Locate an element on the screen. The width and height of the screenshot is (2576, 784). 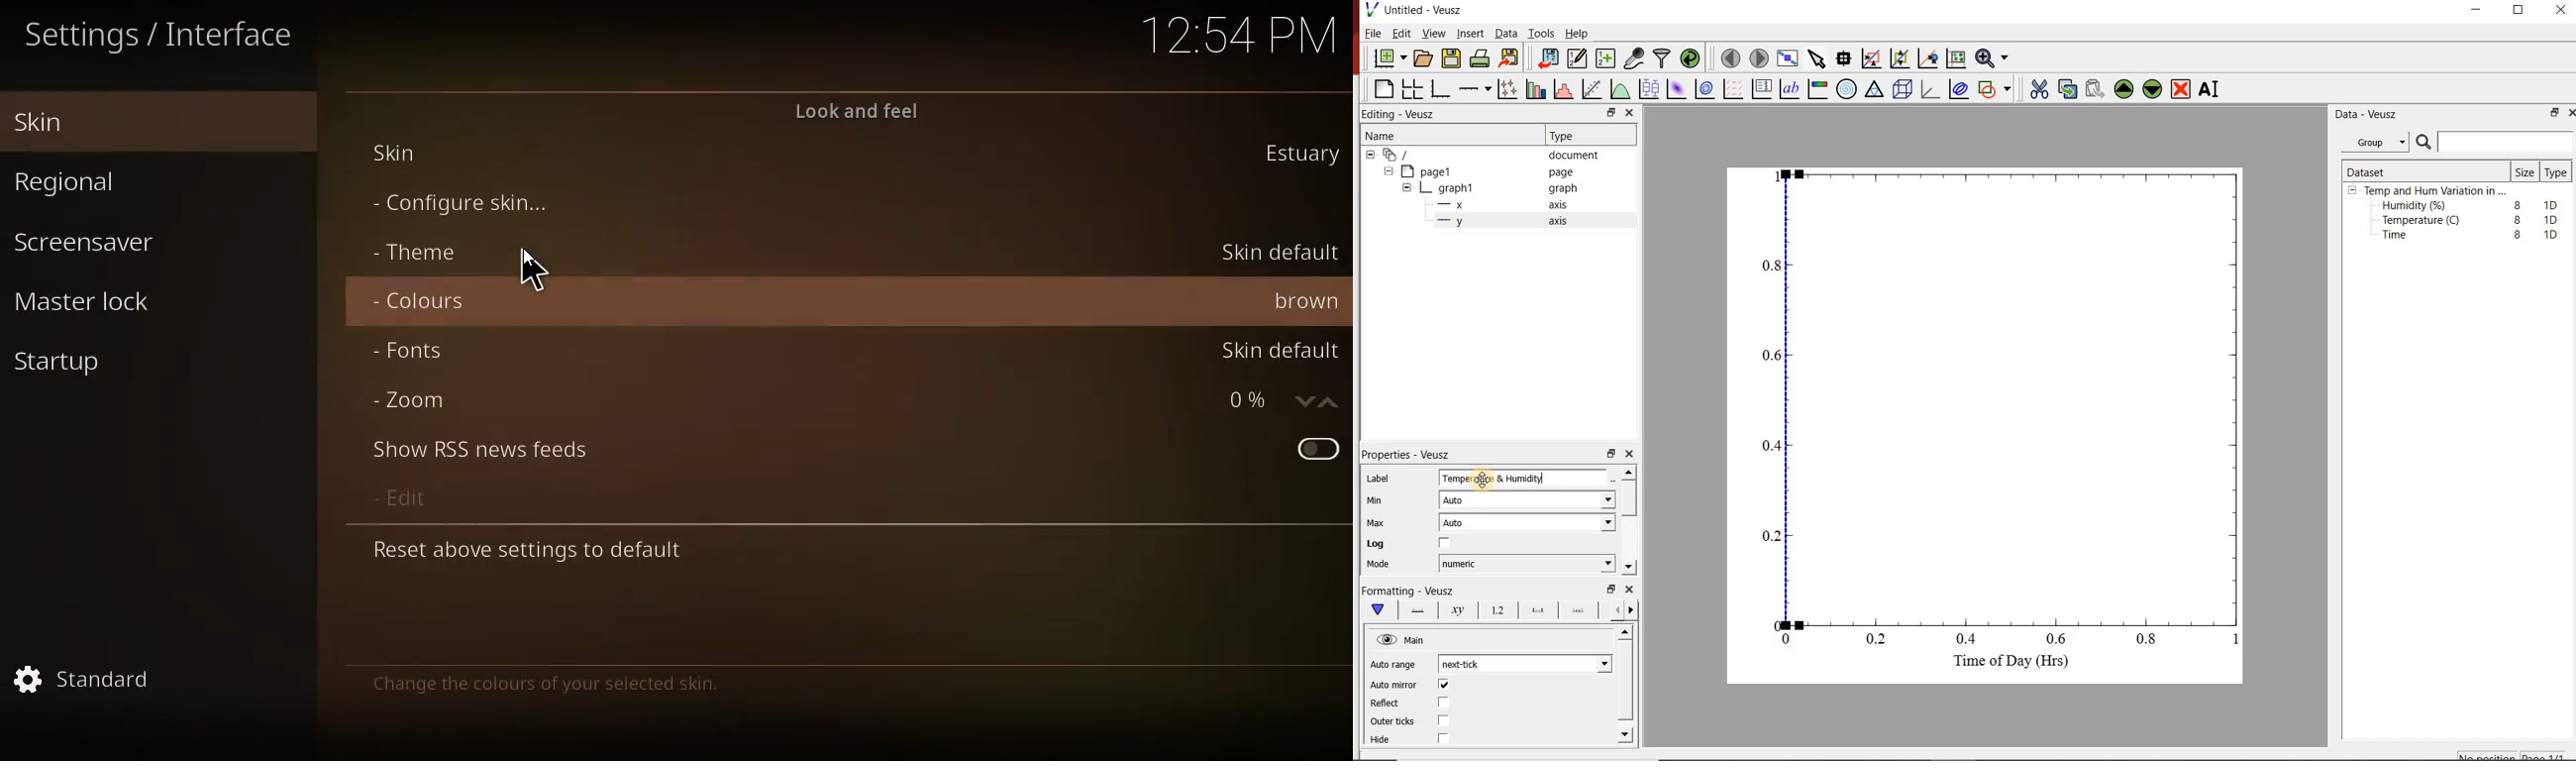
- Edit is located at coordinates (399, 499).